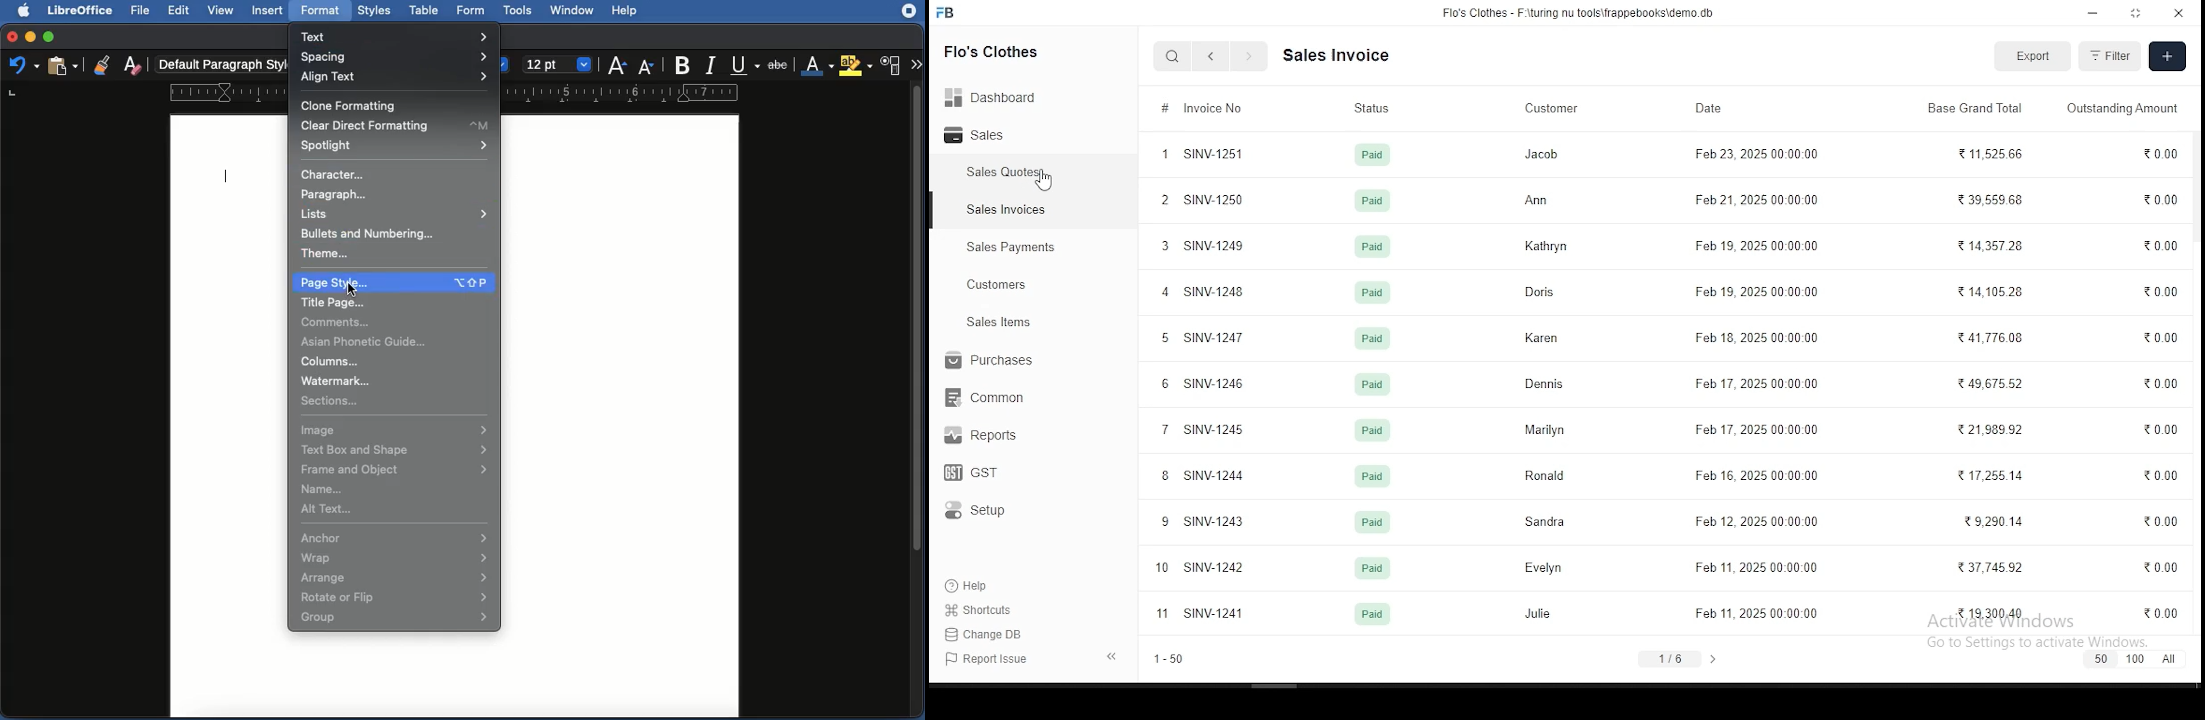 Image resolution: width=2212 pixels, height=728 pixels. I want to click on Ann, so click(1537, 200).